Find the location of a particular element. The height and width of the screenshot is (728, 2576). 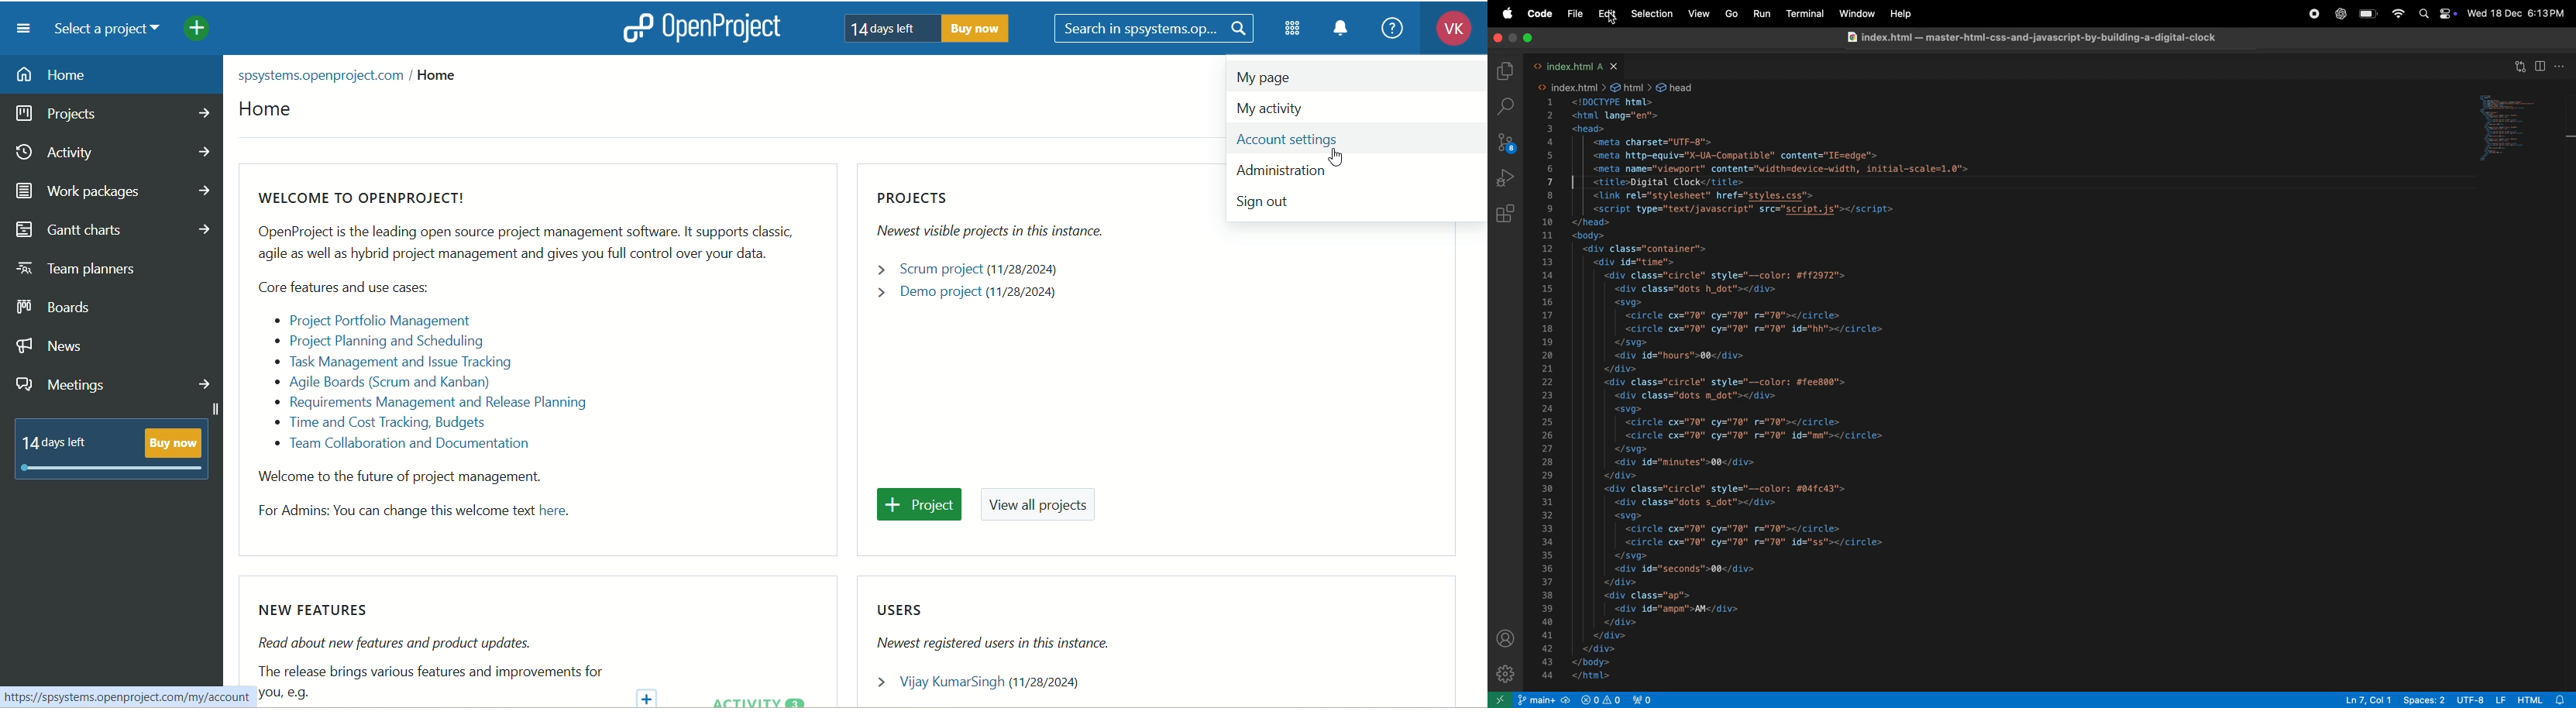

battery is located at coordinates (2368, 14).